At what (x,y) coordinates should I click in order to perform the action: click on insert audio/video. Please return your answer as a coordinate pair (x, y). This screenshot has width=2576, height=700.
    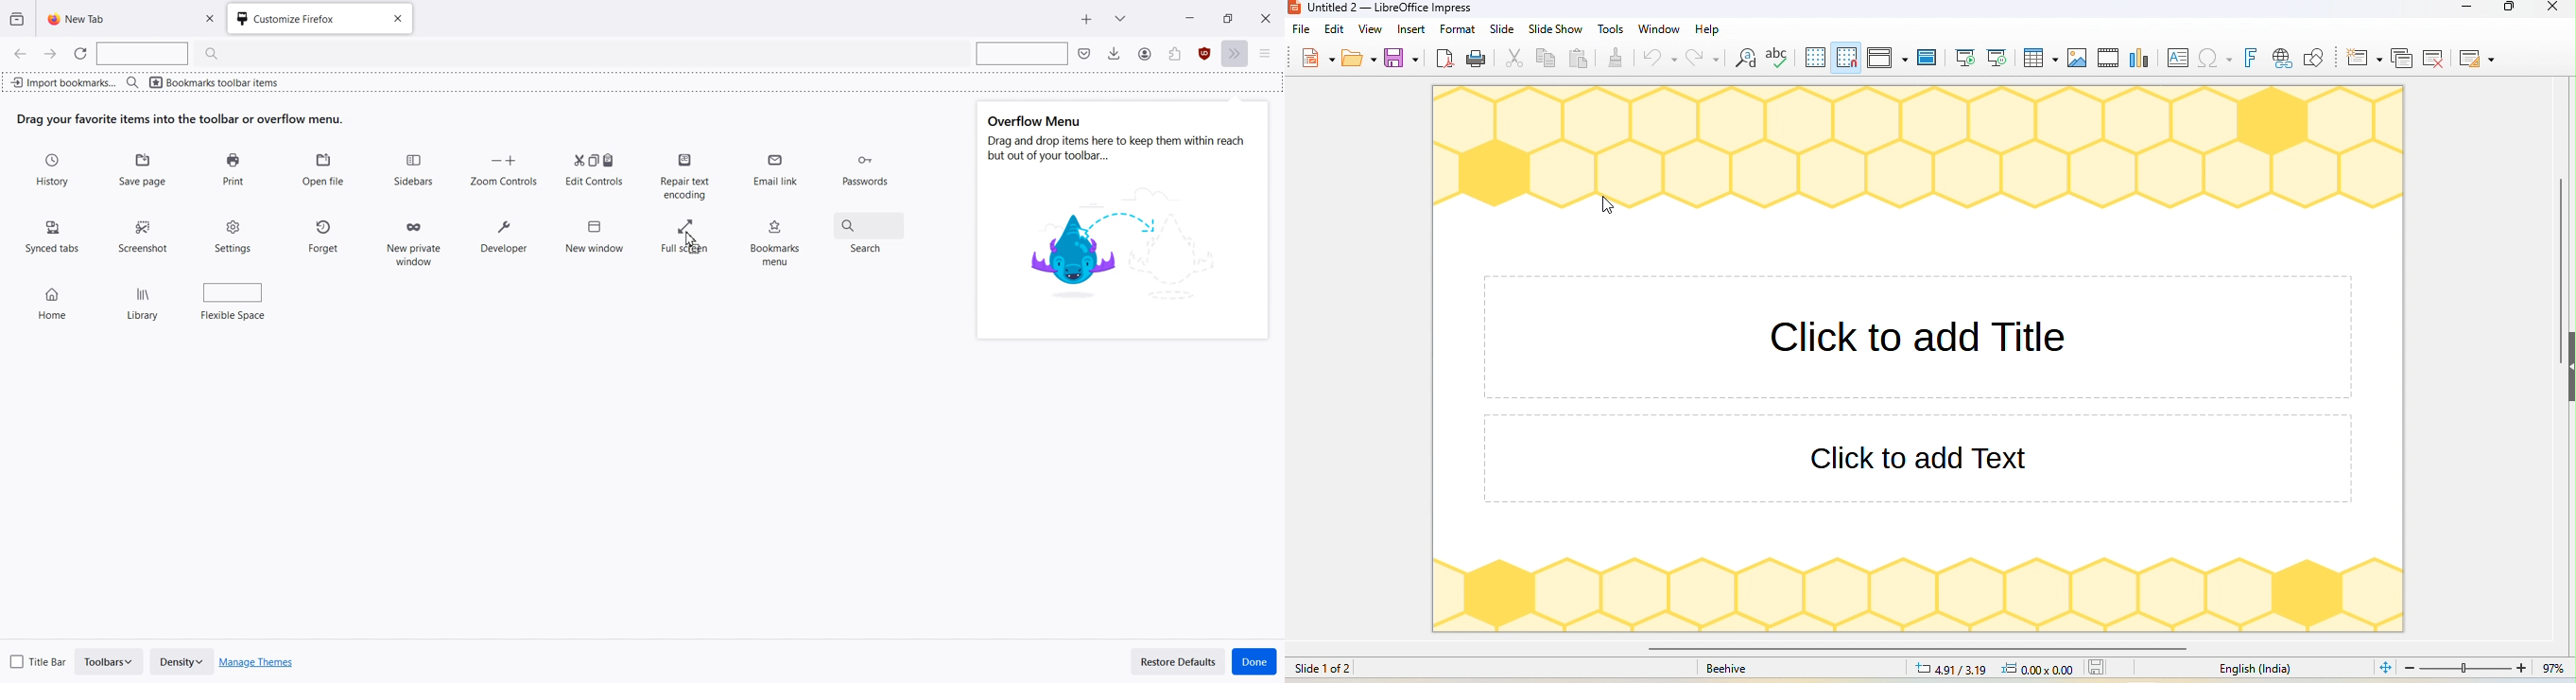
    Looking at the image, I should click on (2109, 58).